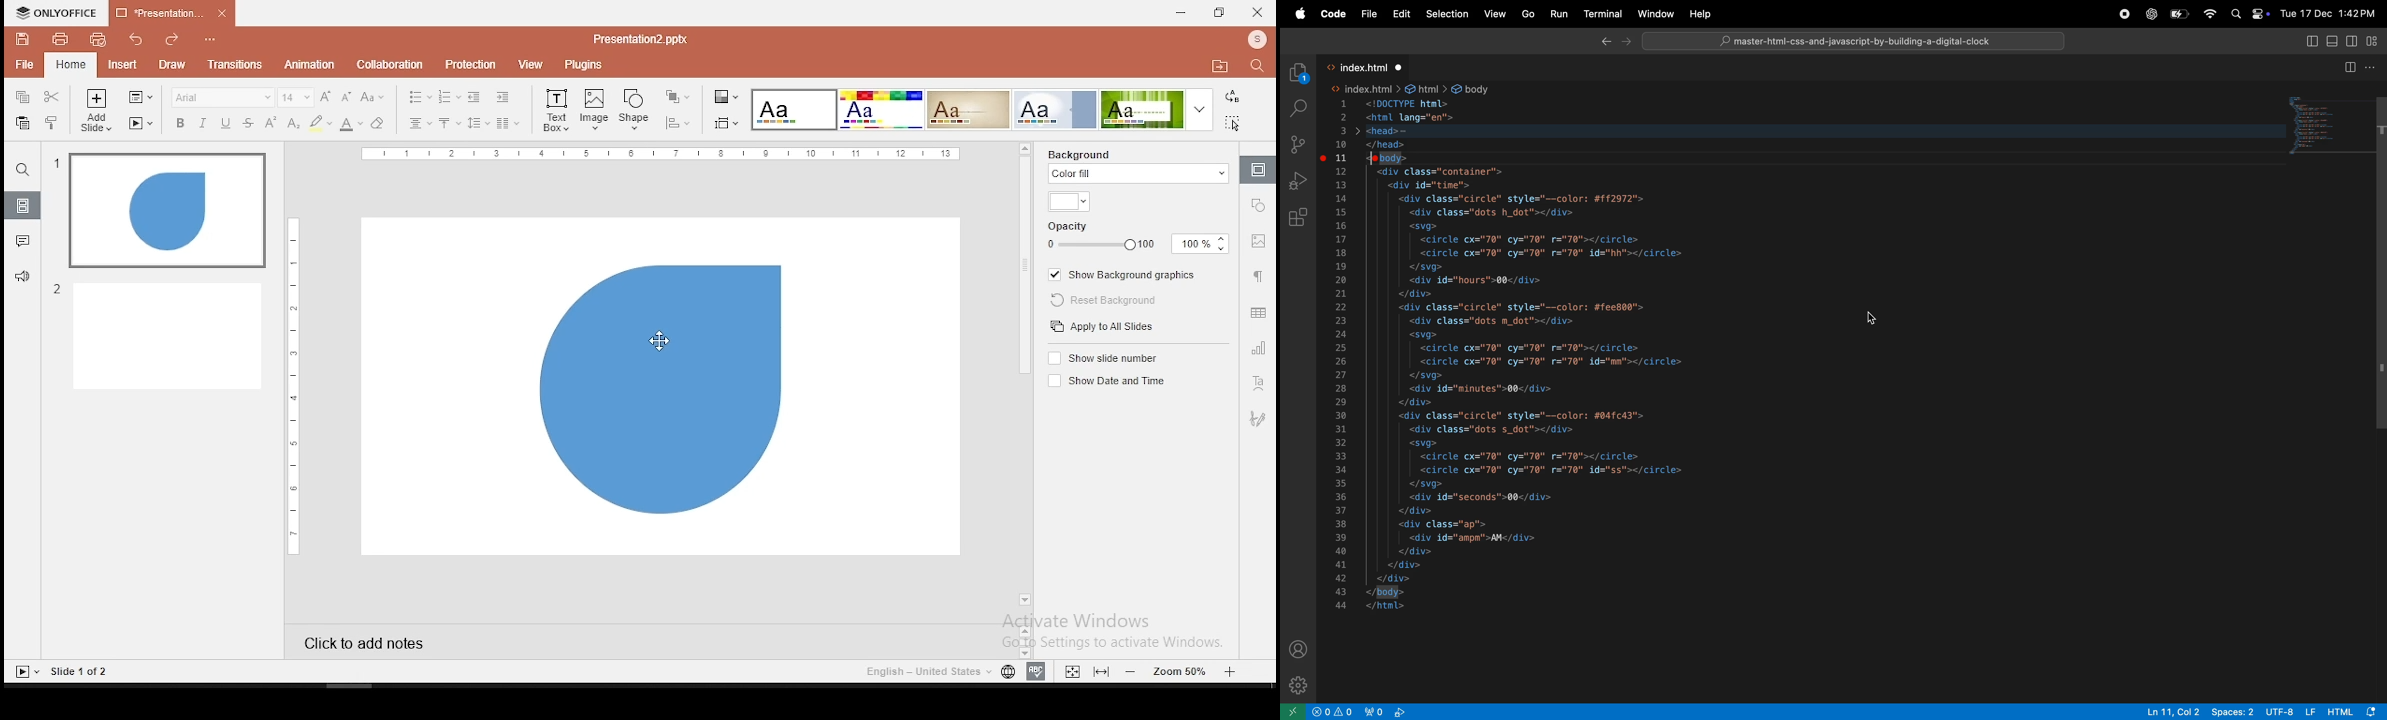 This screenshot has width=2408, height=728. Describe the element at coordinates (638, 39) in the screenshot. I see `presentation` at that location.